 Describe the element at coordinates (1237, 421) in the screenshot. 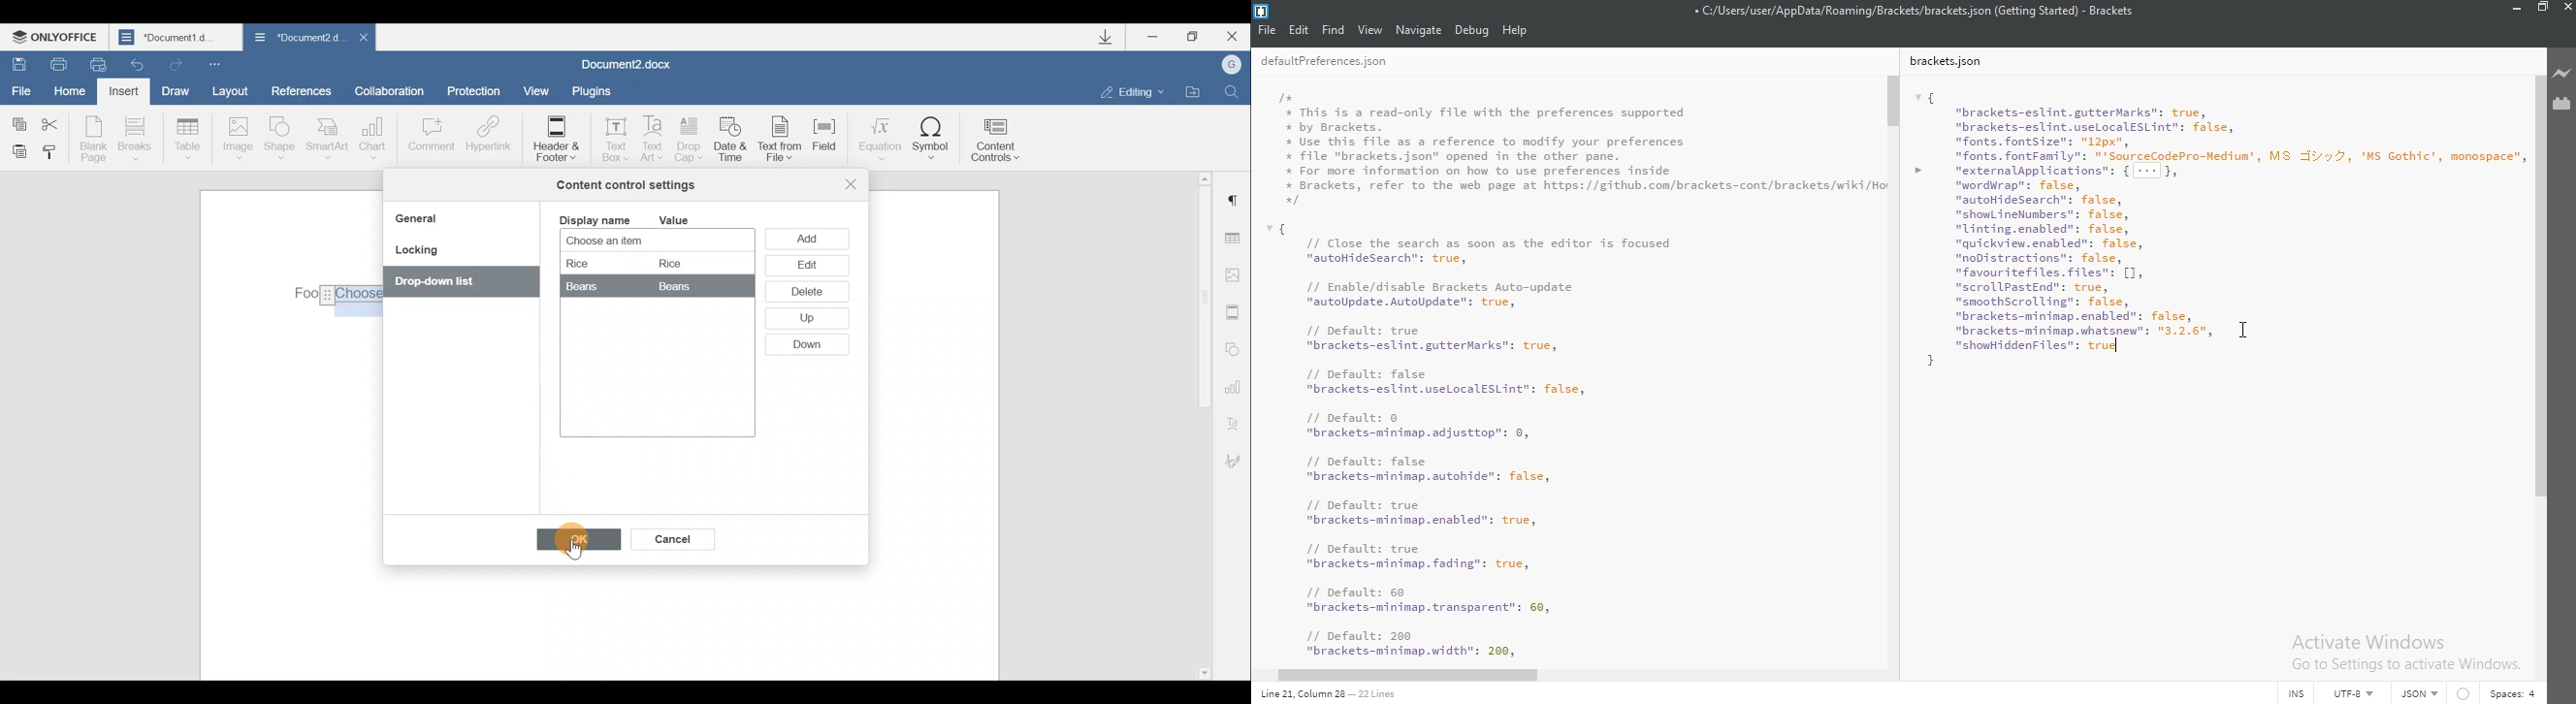

I see `Text Art settings` at that location.